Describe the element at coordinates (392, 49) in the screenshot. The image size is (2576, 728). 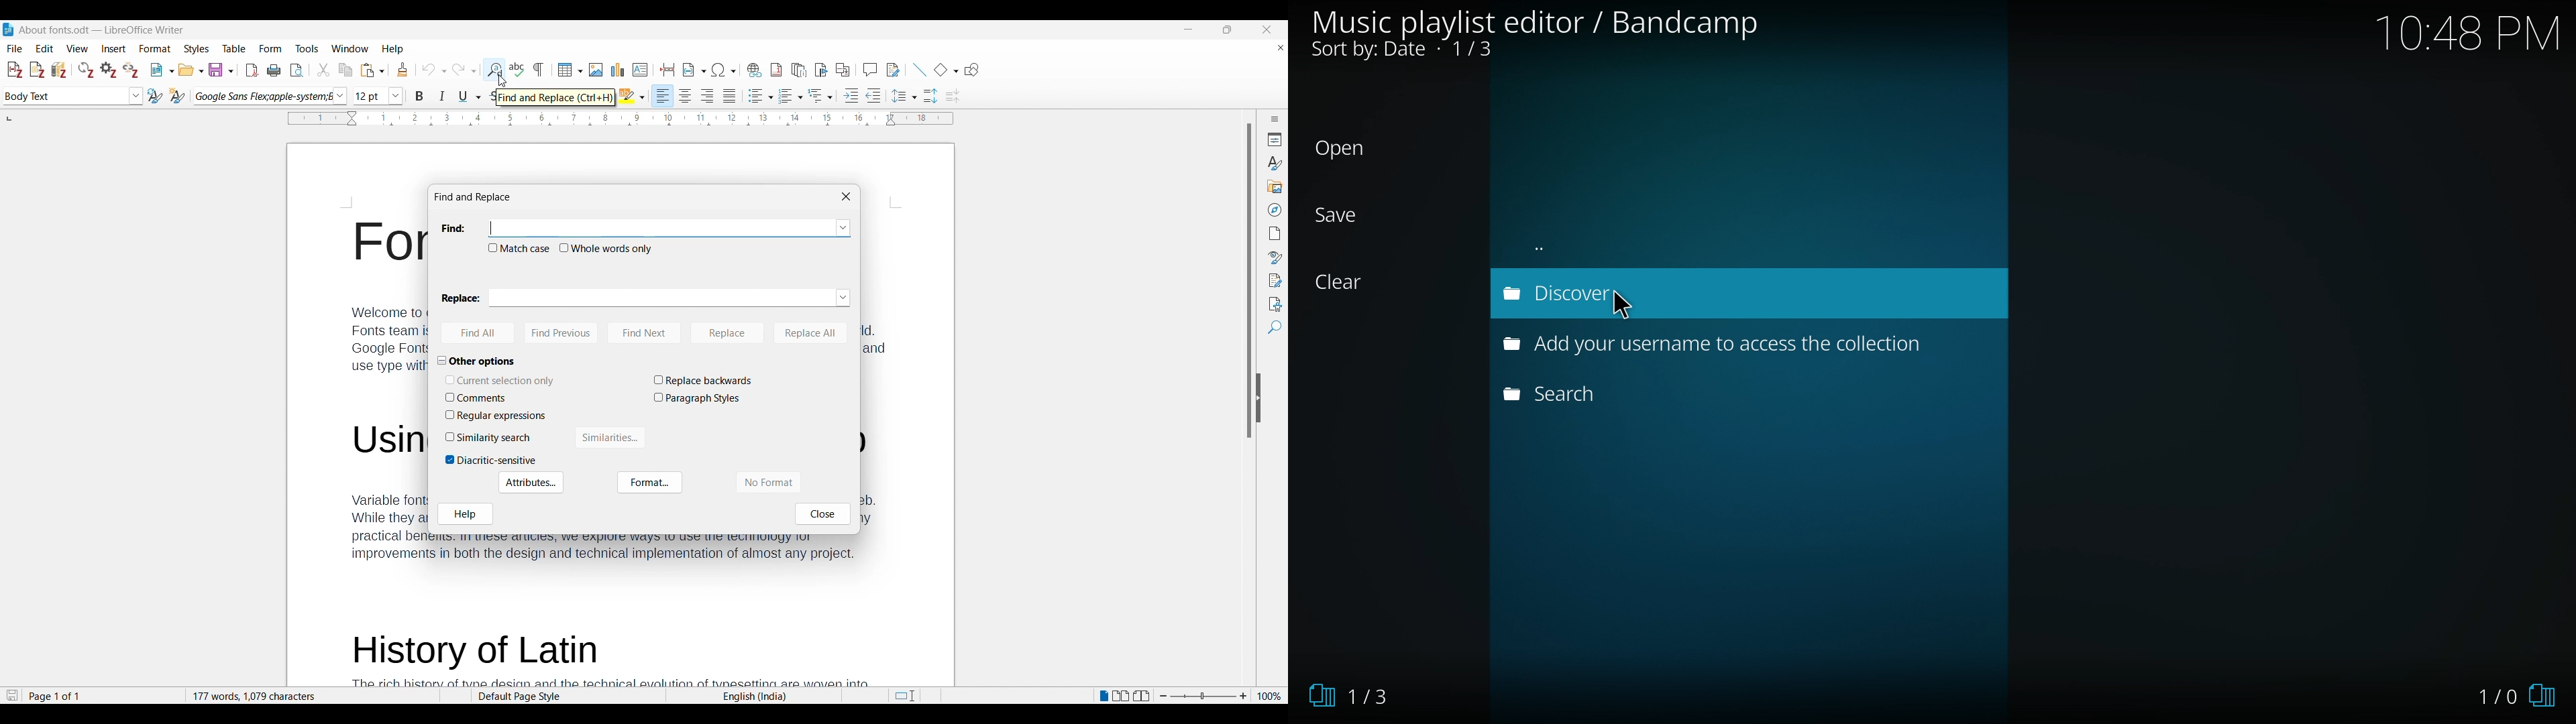
I see `Help menu` at that location.